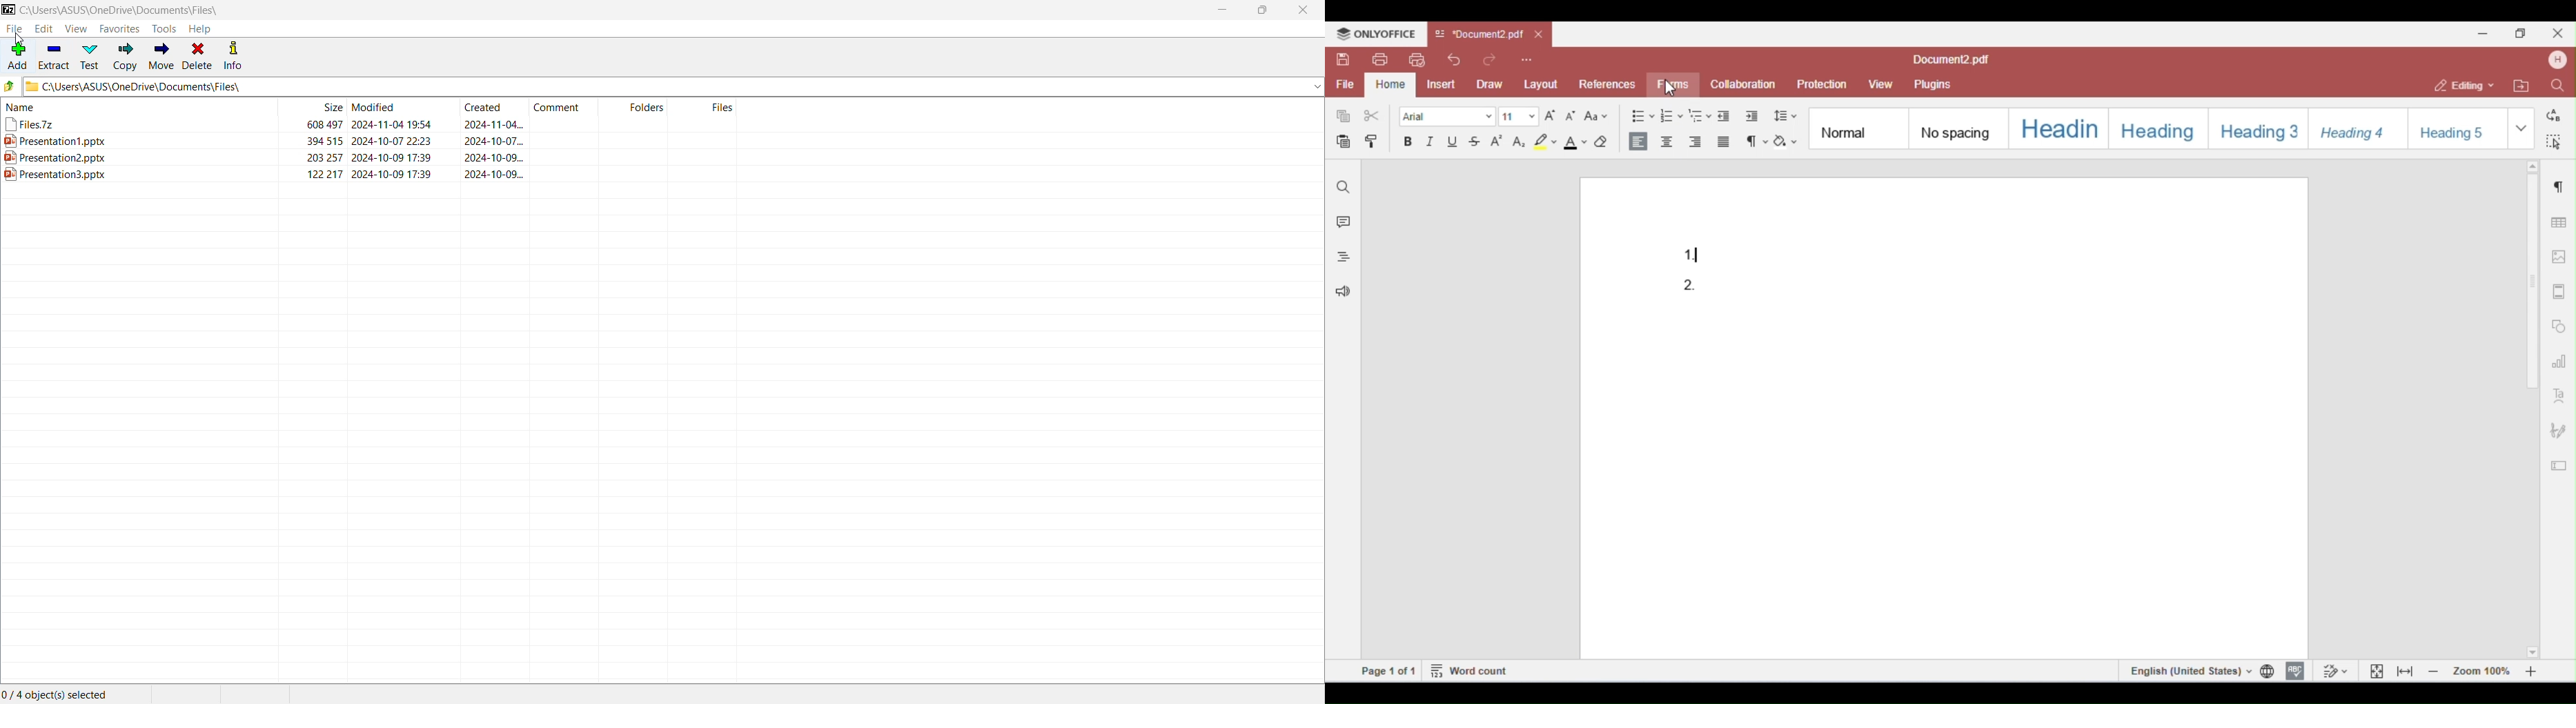 The width and height of the screenshot is (2576, 728). What do you see at coordinates (395, 175) in the screenshot?
I see `2024-10-09 17:39` at bounding box center [395, 175].